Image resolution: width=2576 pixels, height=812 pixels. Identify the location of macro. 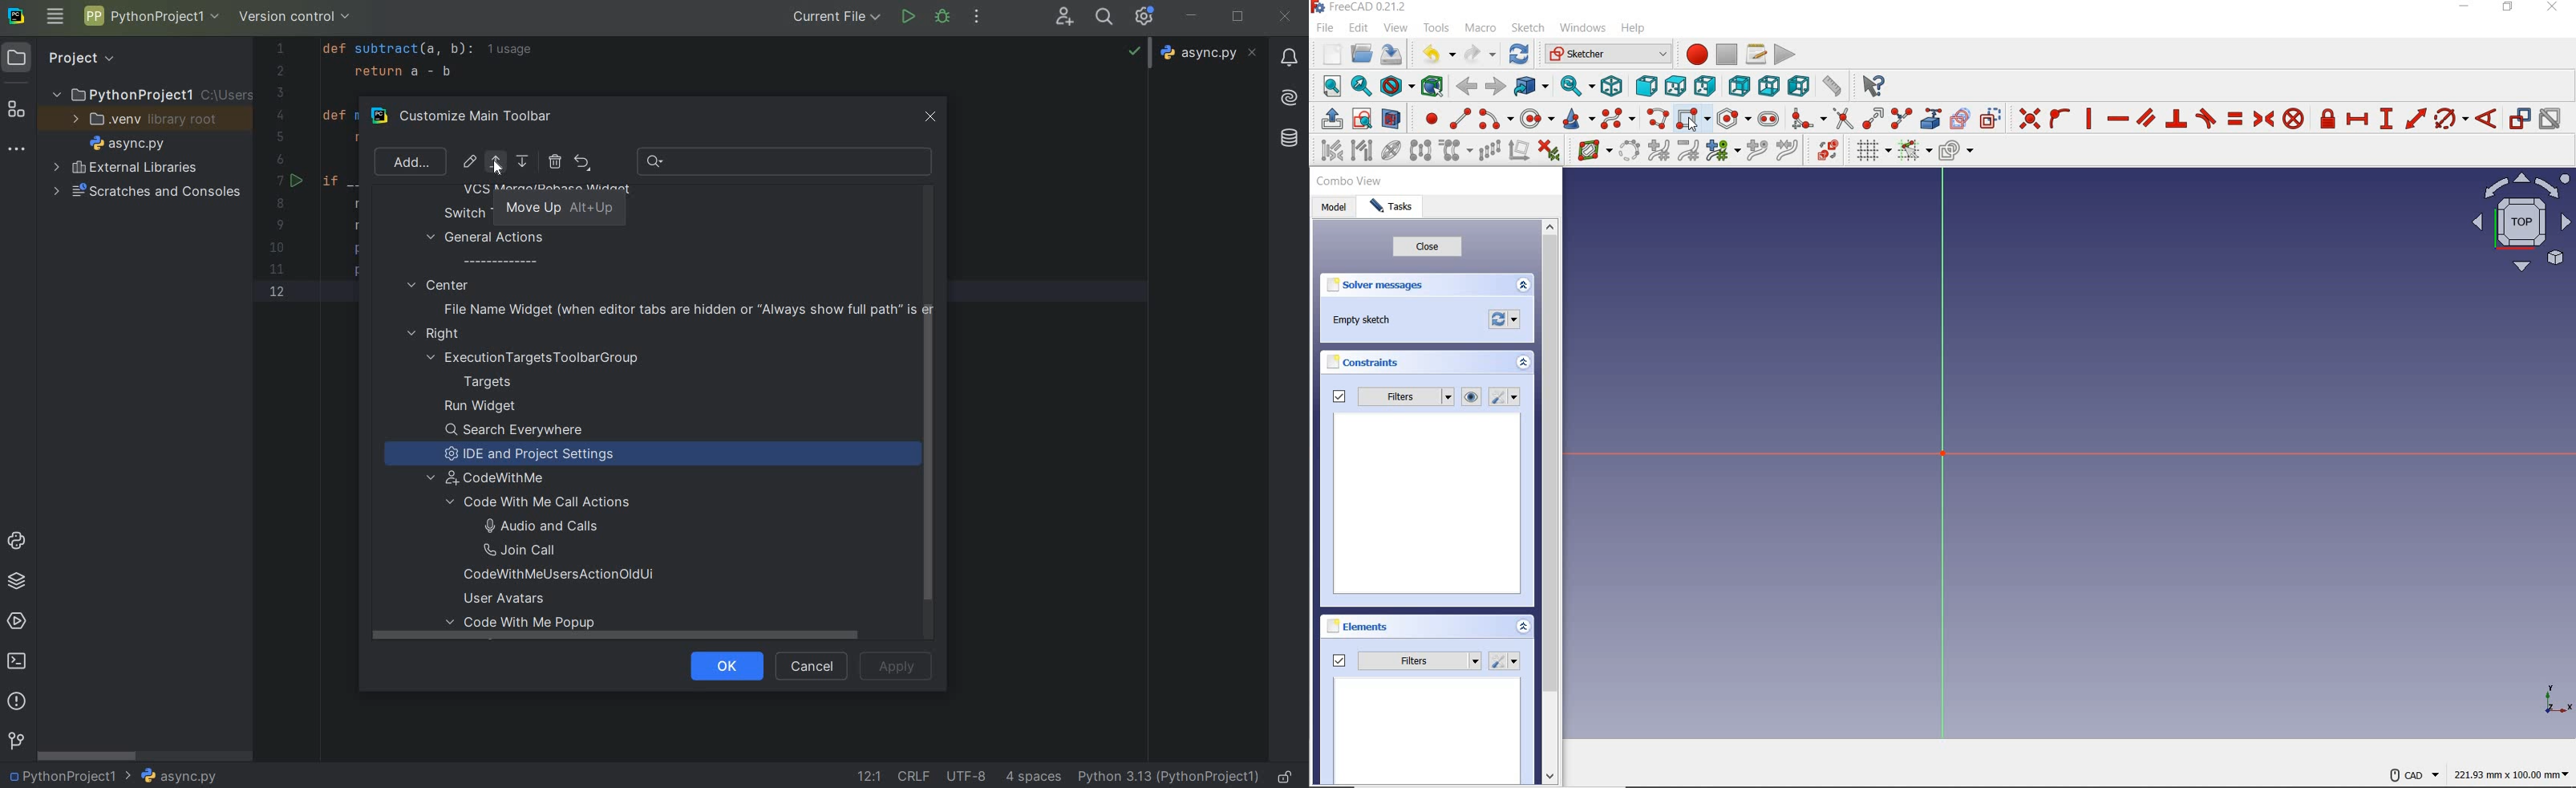
(1481, 29).